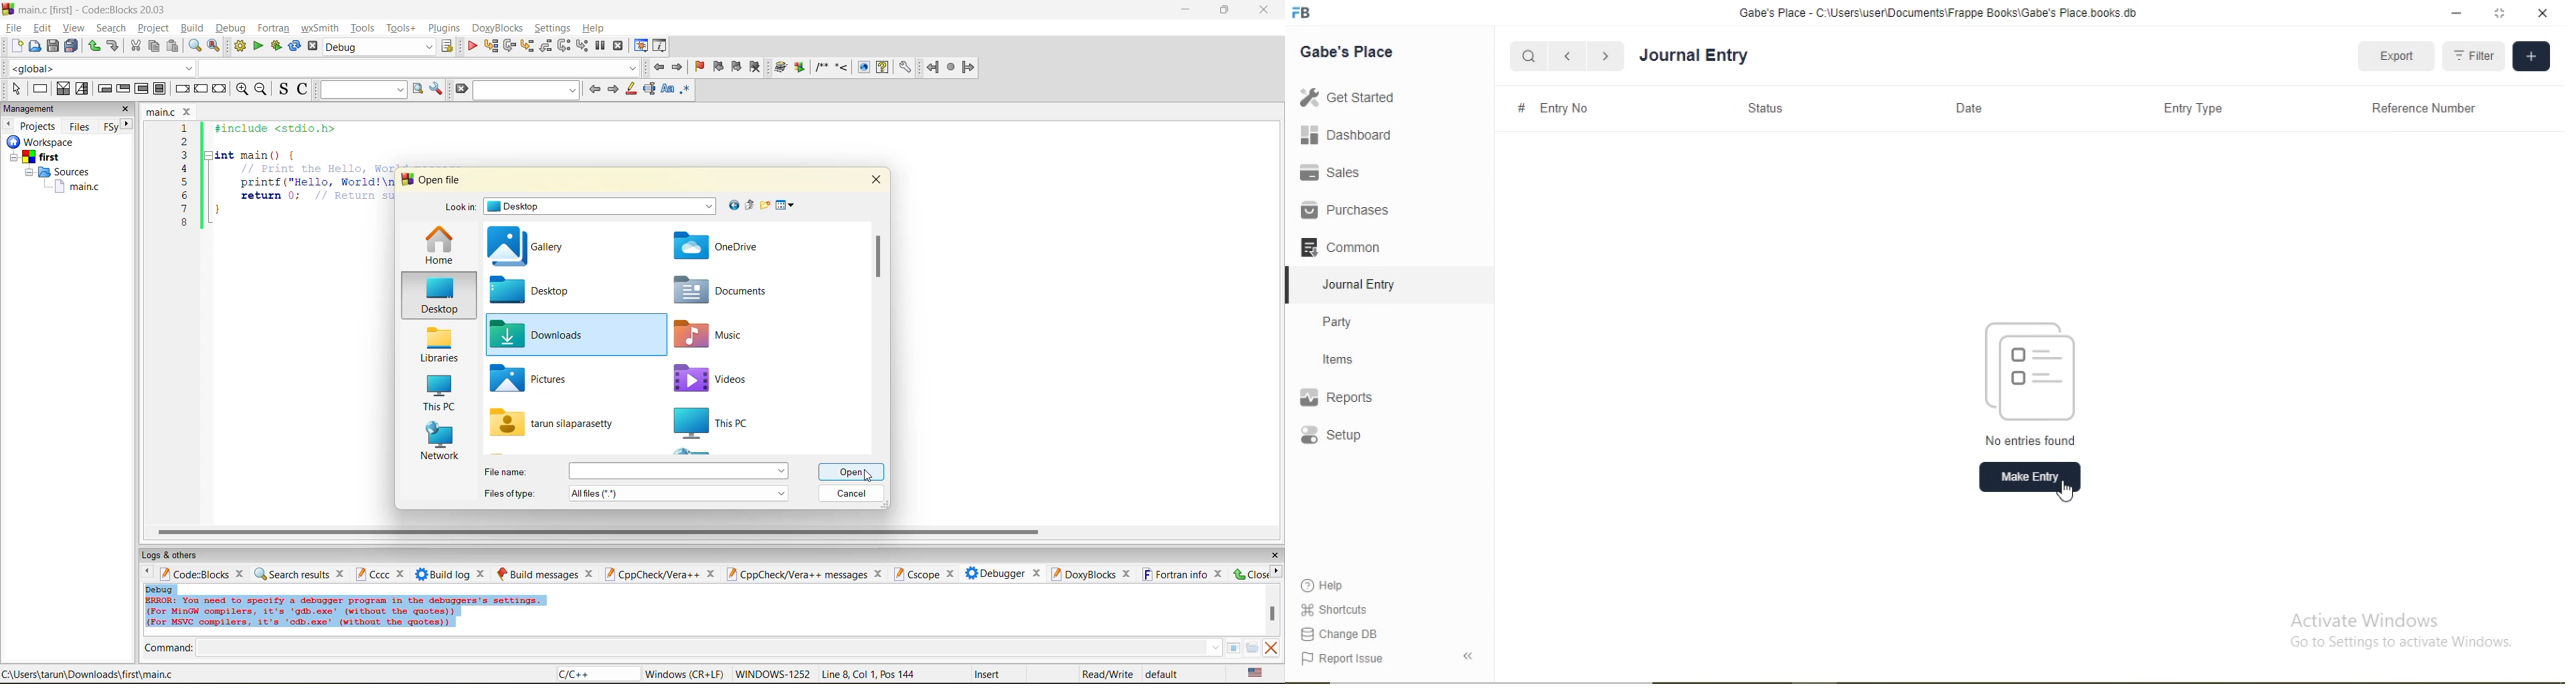 This screenshot has width=2576, height=700. I want to click on open/browse, so click(1252, 649).